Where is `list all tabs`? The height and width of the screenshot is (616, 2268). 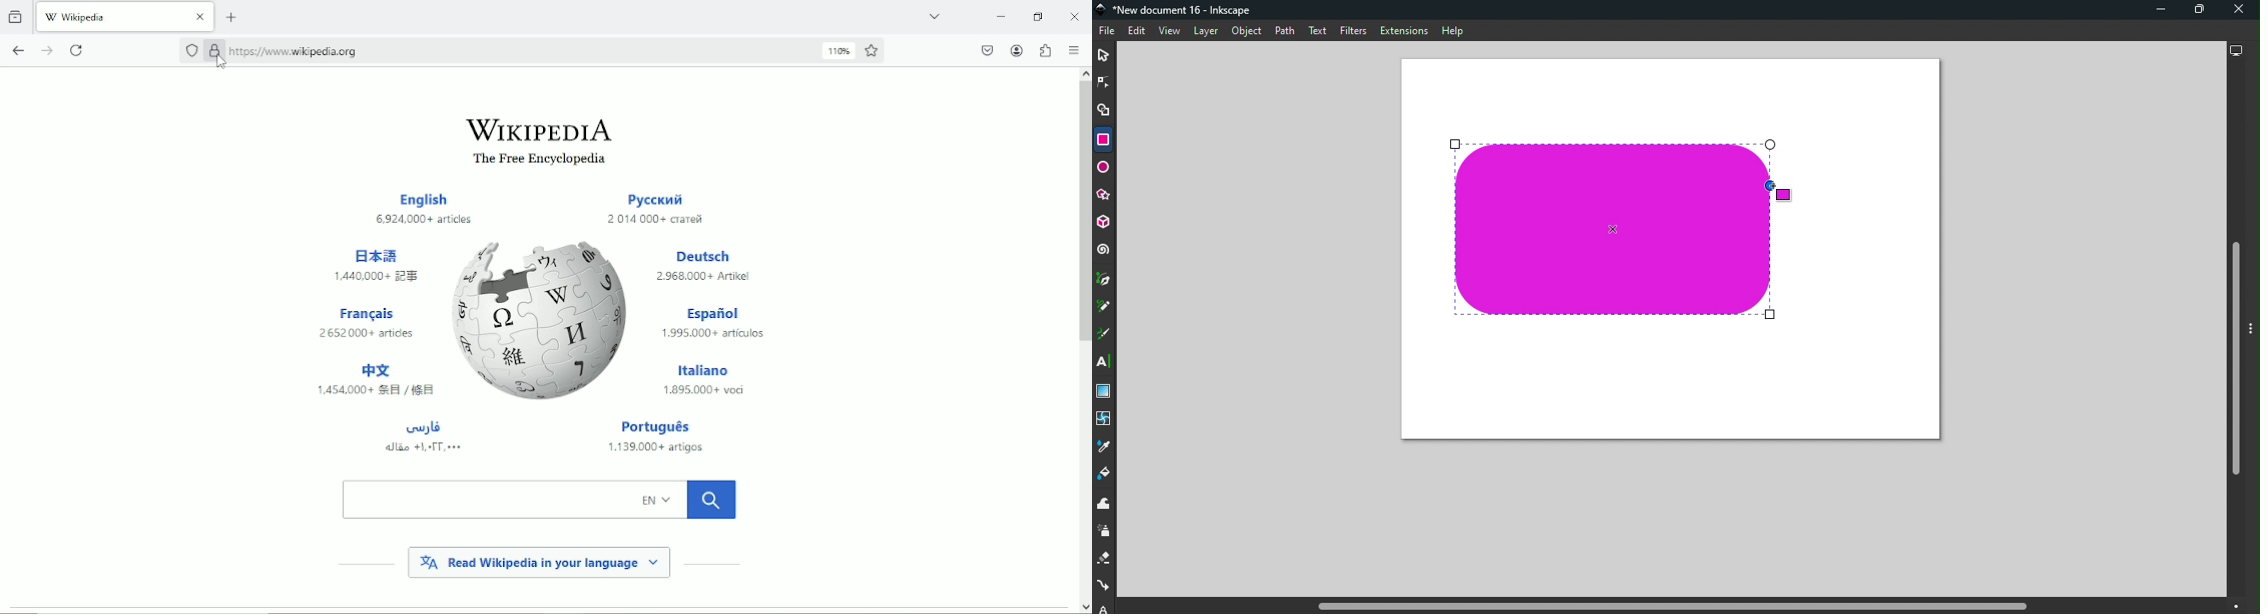
list all tabs is located at coordinates (933, 15).